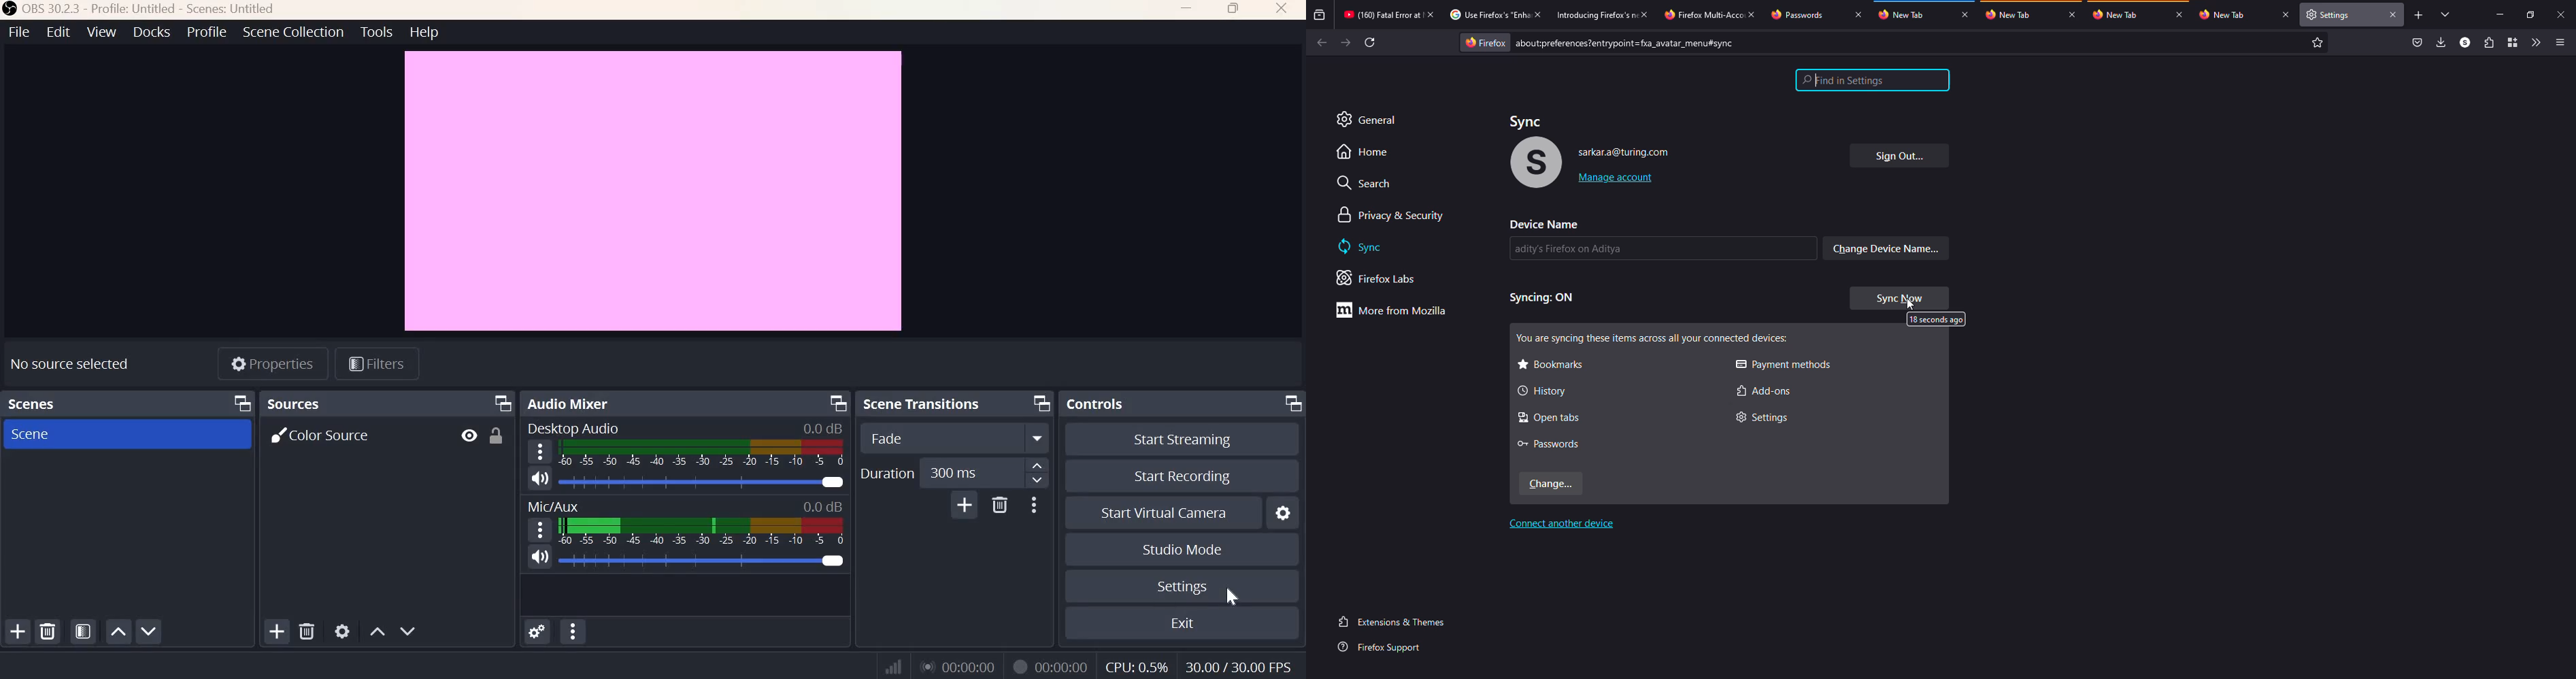 The image size is (2576, 700). Describe the element at coordinates (573, 632) in the screenshot. I see `Audio Mixer Menu` at that location.